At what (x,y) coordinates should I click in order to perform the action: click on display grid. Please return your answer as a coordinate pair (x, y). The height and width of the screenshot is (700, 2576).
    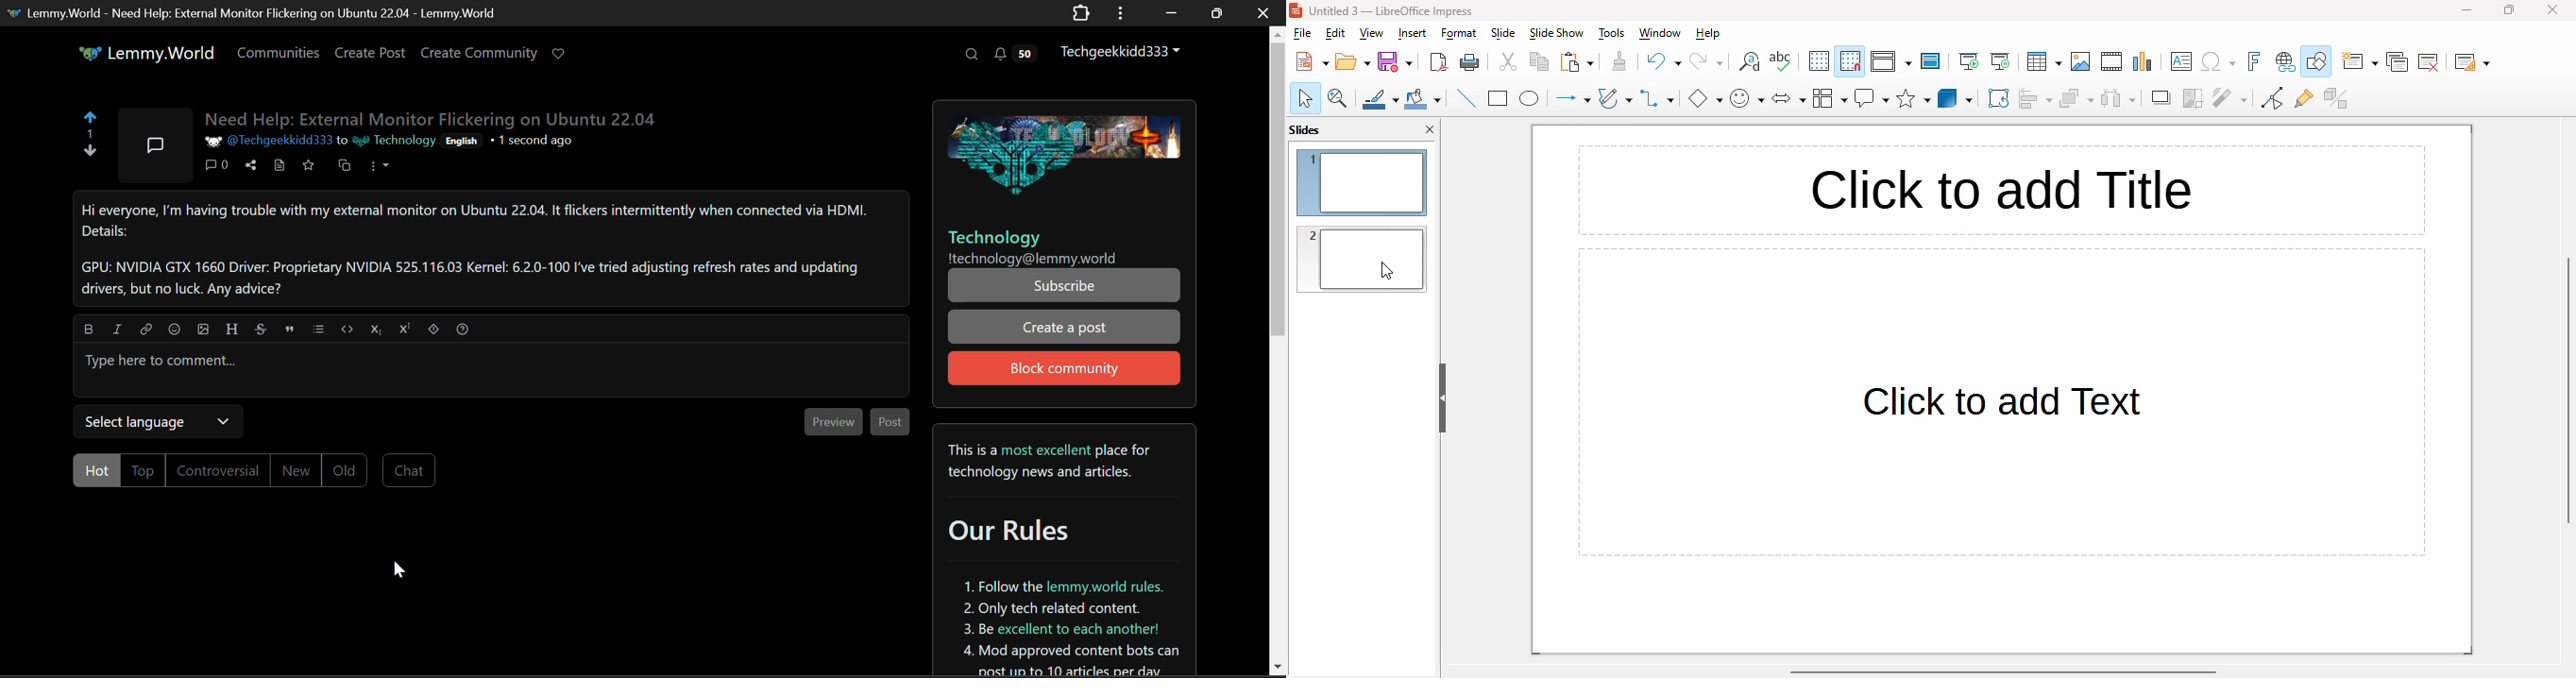
    Looking at the image, I should click on (1819, 61).